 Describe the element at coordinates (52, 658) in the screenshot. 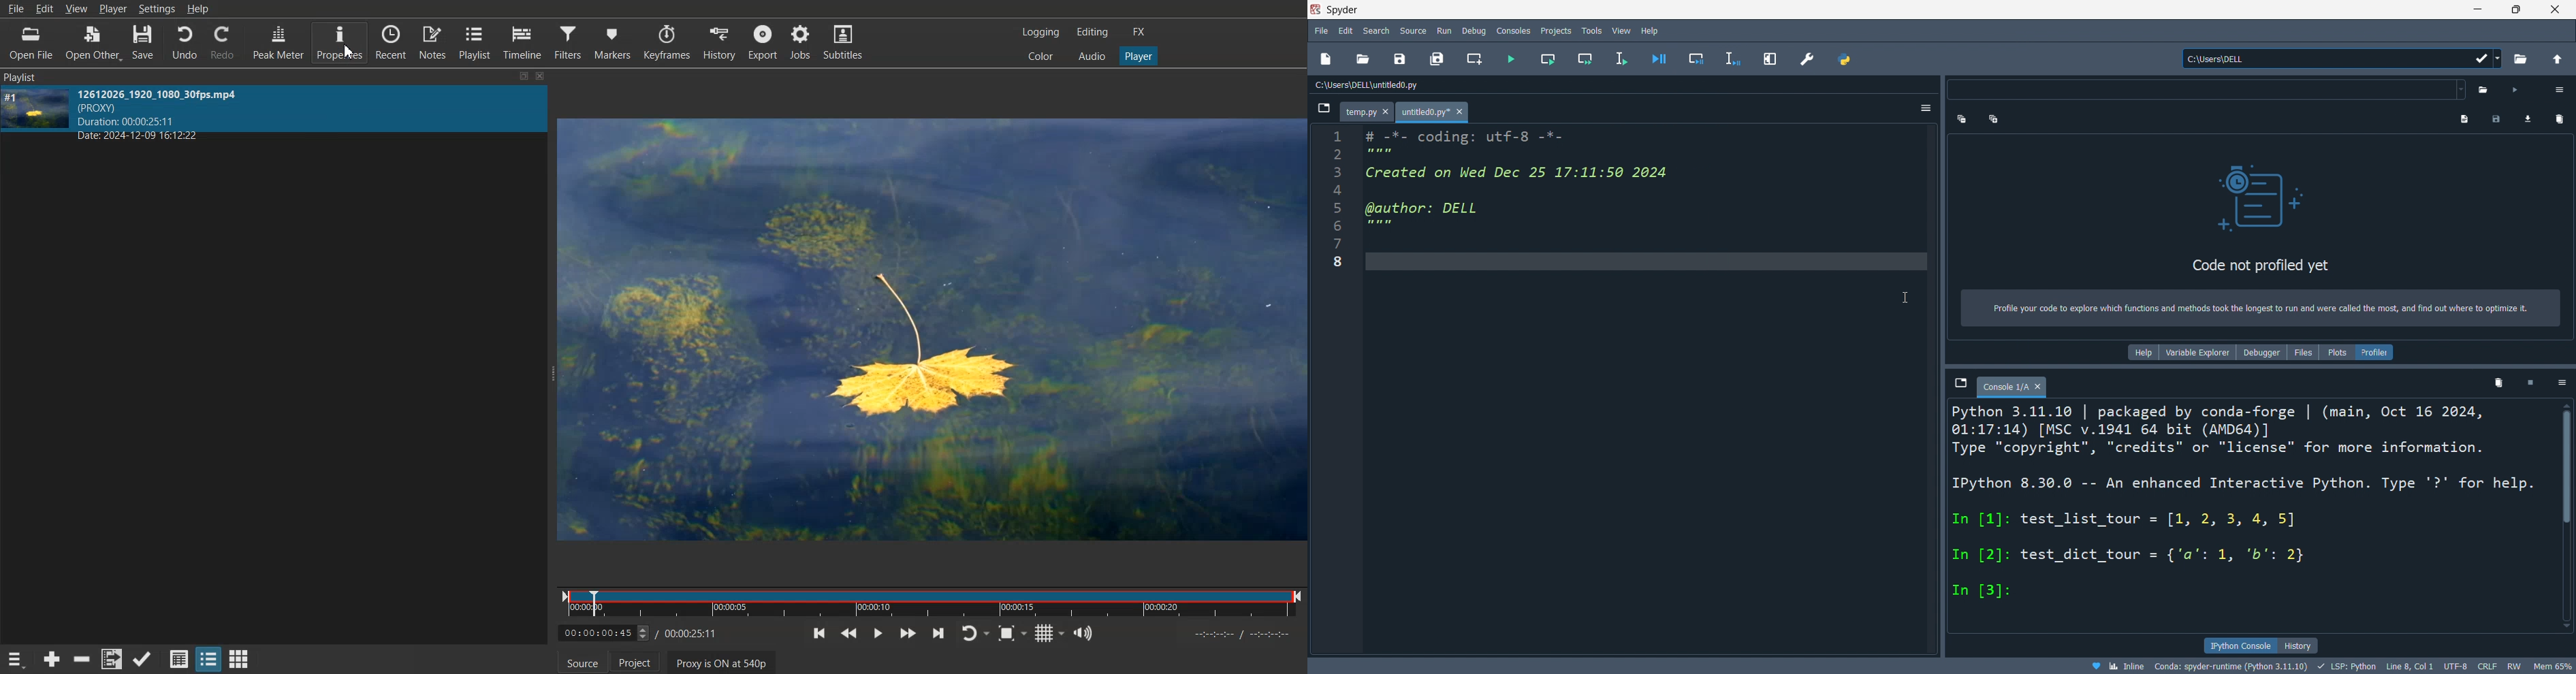

I see `Add source to the playlist` at that location.